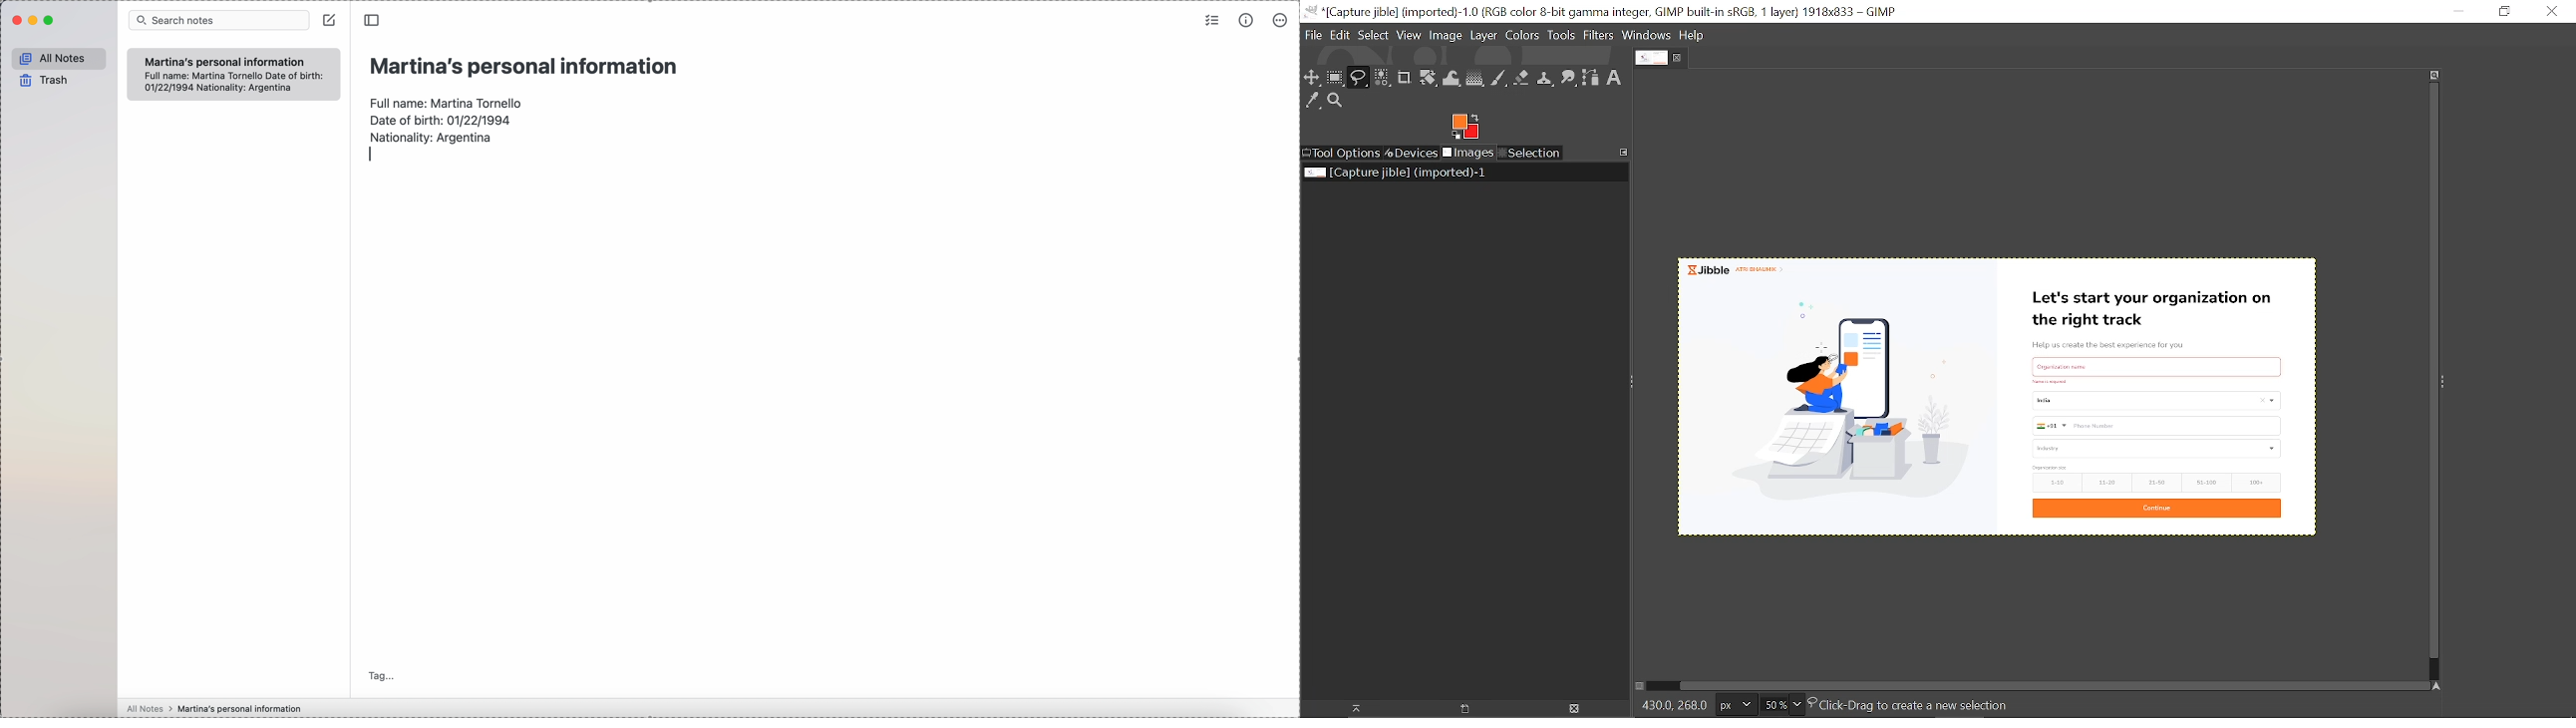 This screenshot has height=728, width=2576. I want to click on tag, so click(381, 675).